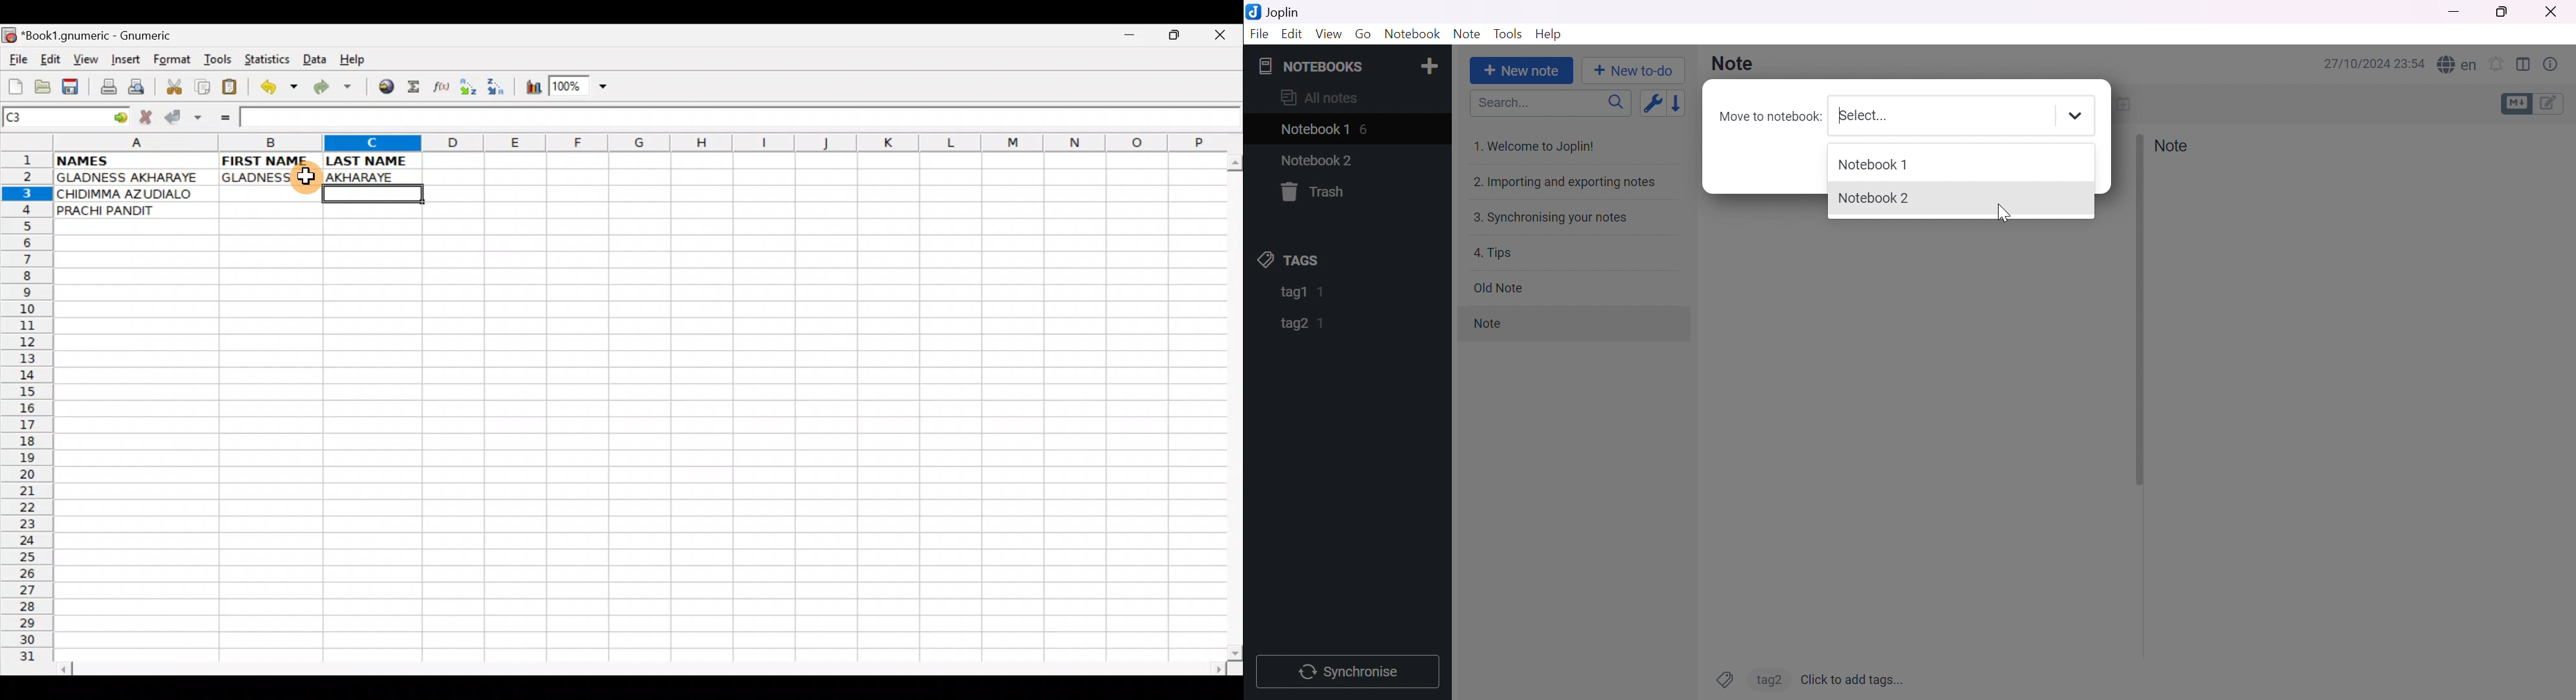 Image resolution: width=2576 pixels, height=700 pixels. What do you see at coordinates (1538, 146) in the screenshot?
I see `1. Welcome to Joplin!` at bounding box center [1538, 146].